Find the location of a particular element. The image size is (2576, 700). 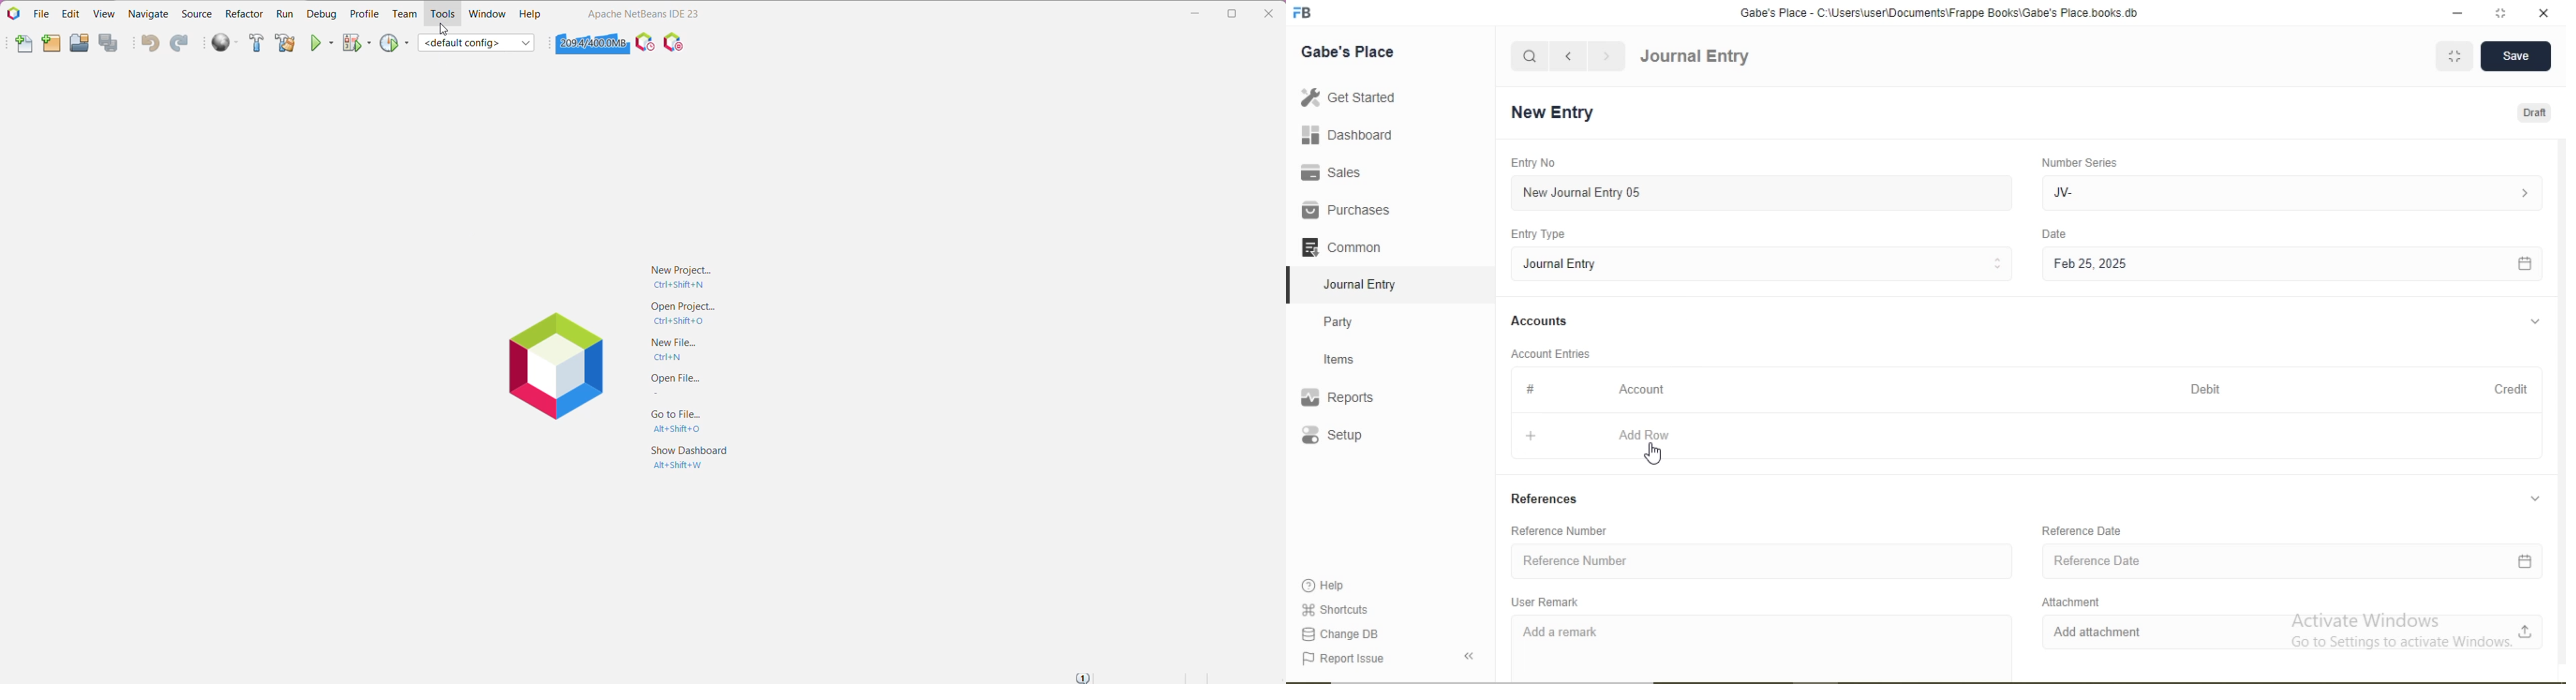

Account Entries is located at coordinates (1549, 352).